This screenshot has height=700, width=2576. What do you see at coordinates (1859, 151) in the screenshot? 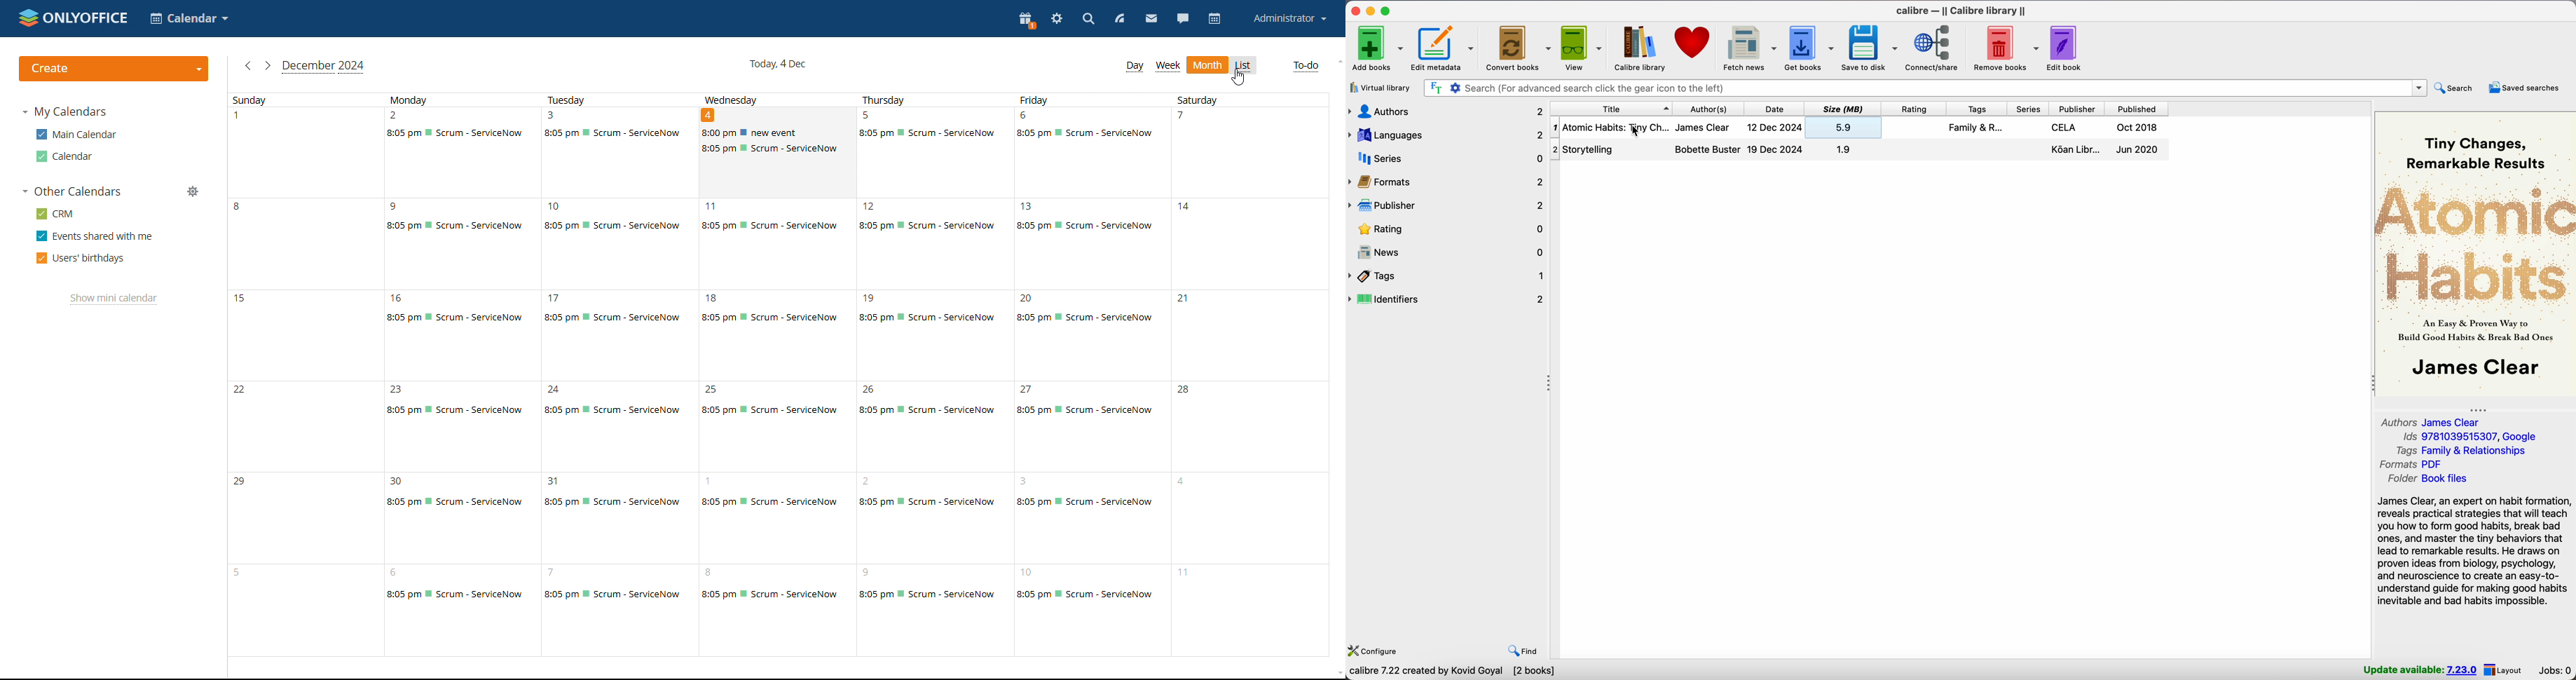
I see `Storytelling` at bounding box center [1859, 151].